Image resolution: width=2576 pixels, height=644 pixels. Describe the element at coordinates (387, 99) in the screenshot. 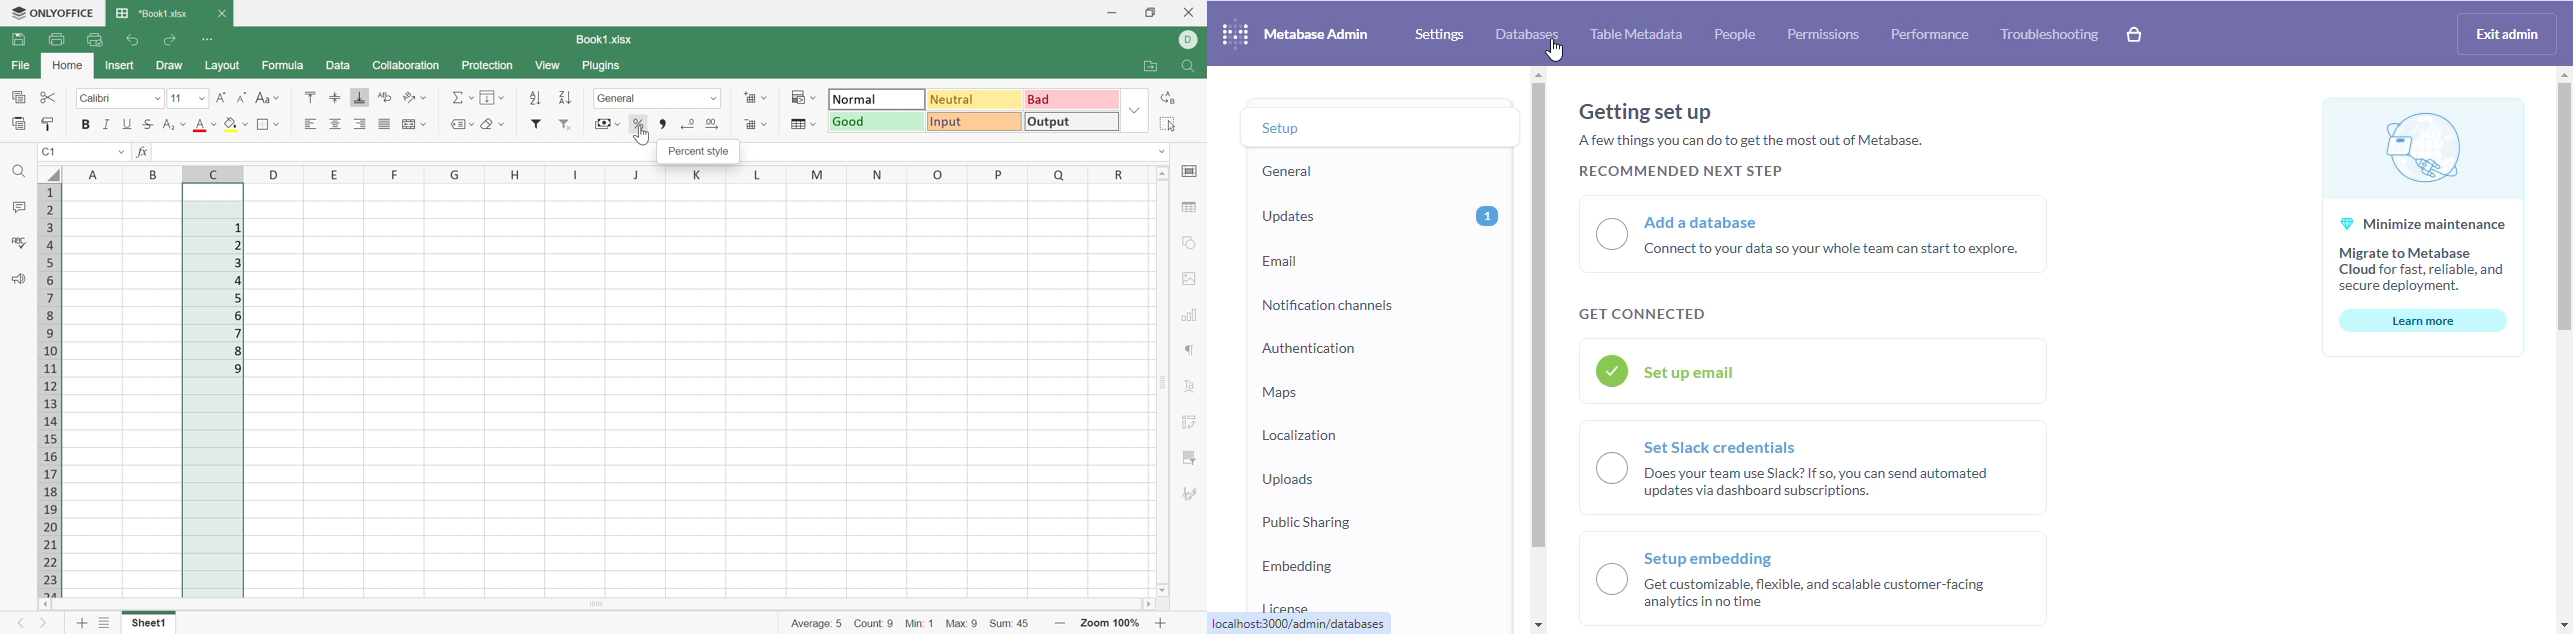

I see `Wrap Text` at that location.